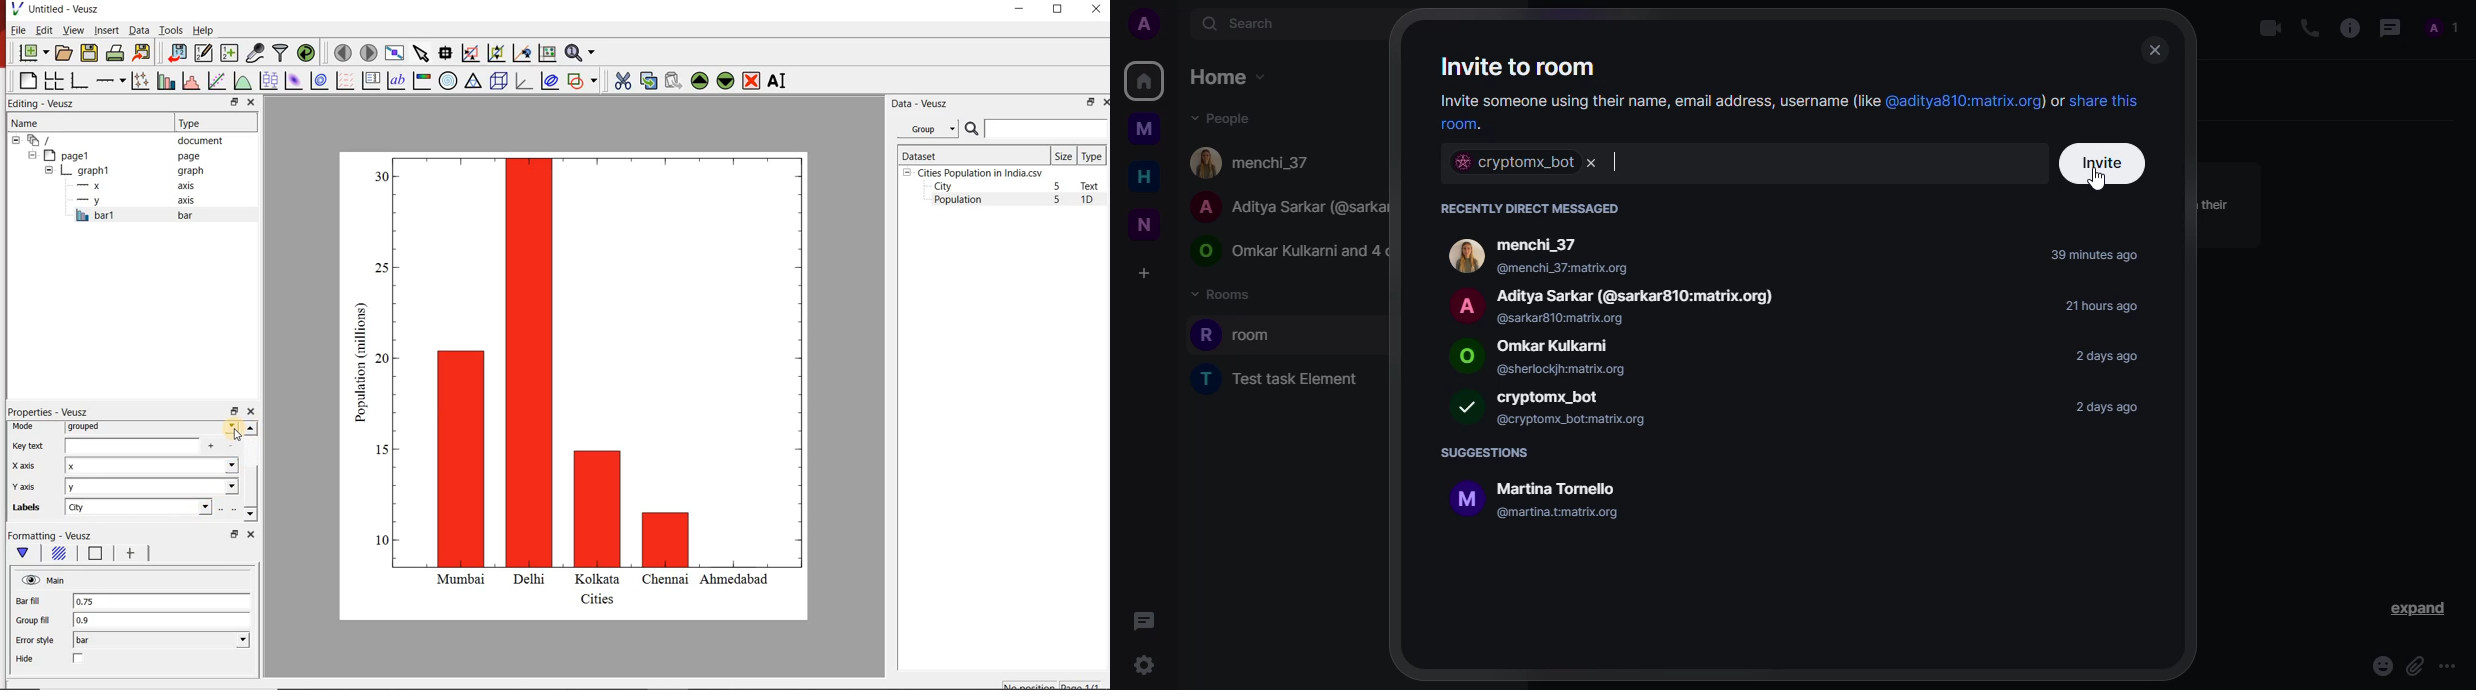 This screenshot has width=2492, height=700. Describe the element at coordinates (28, 467) in the screenshot. I see `x axis` at that location.